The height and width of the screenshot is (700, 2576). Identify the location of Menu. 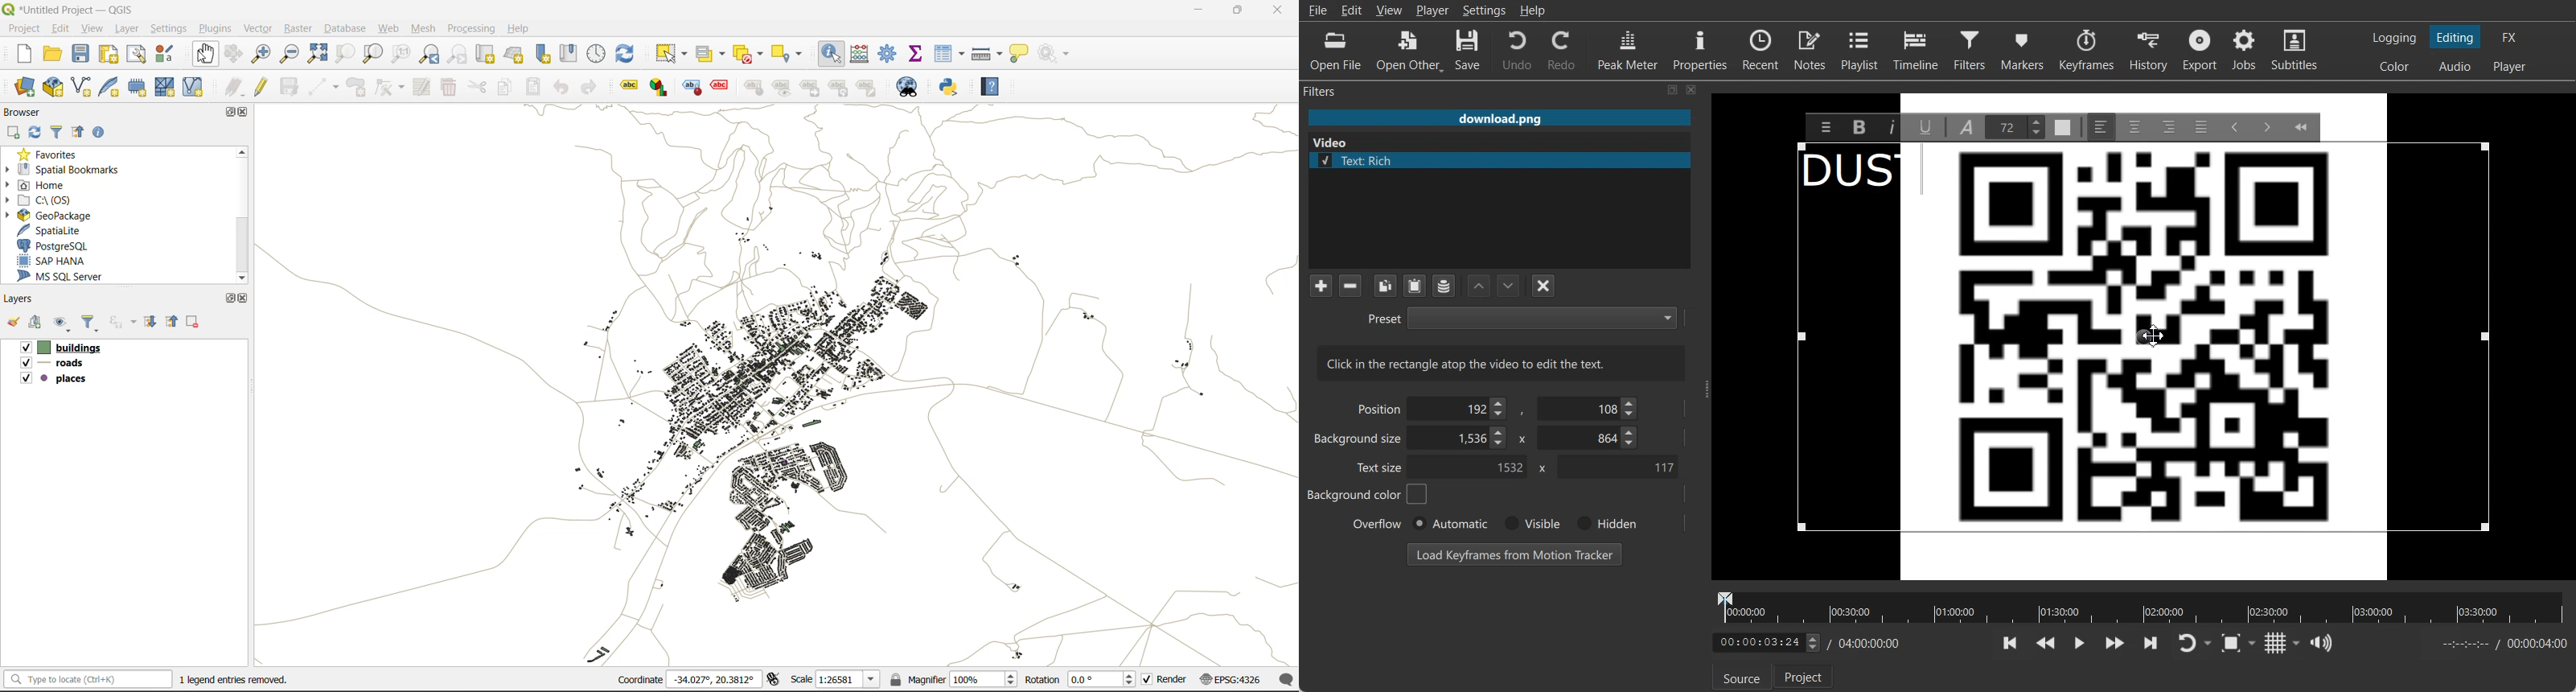
(1826, 126).